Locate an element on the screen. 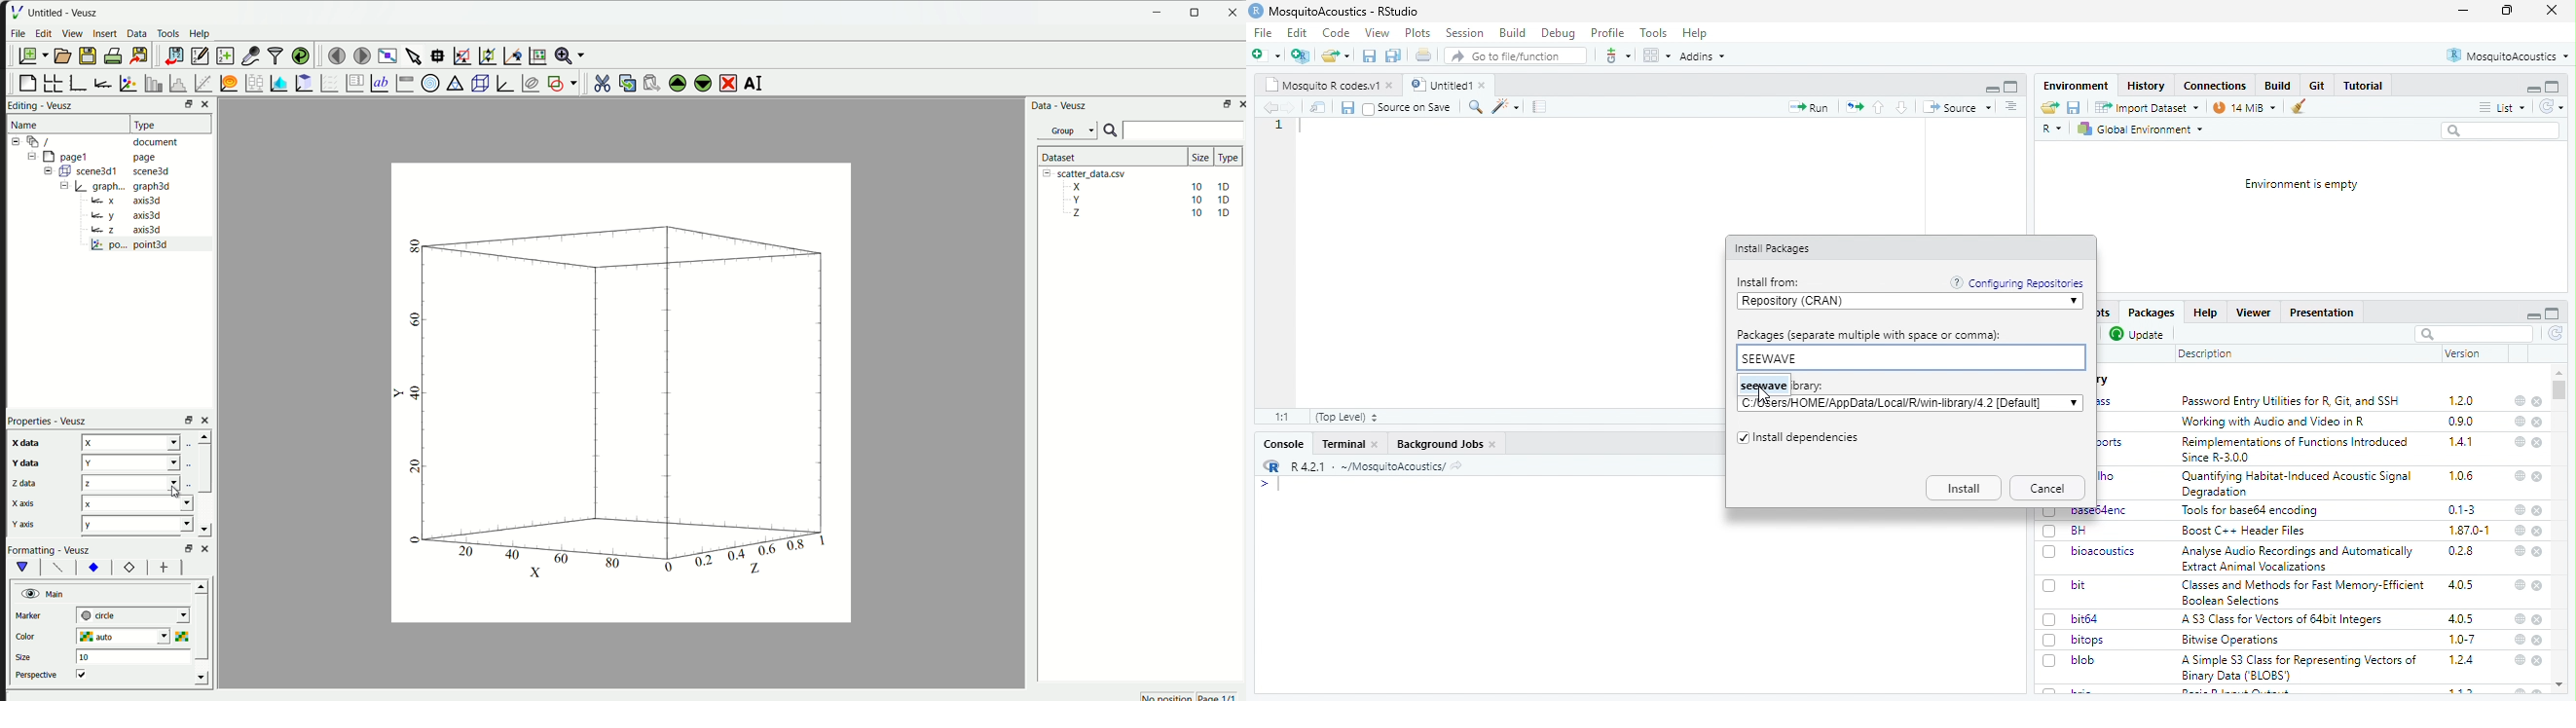 The image size is (2576, 728). bit64 is located at coordinates (2085, 619).